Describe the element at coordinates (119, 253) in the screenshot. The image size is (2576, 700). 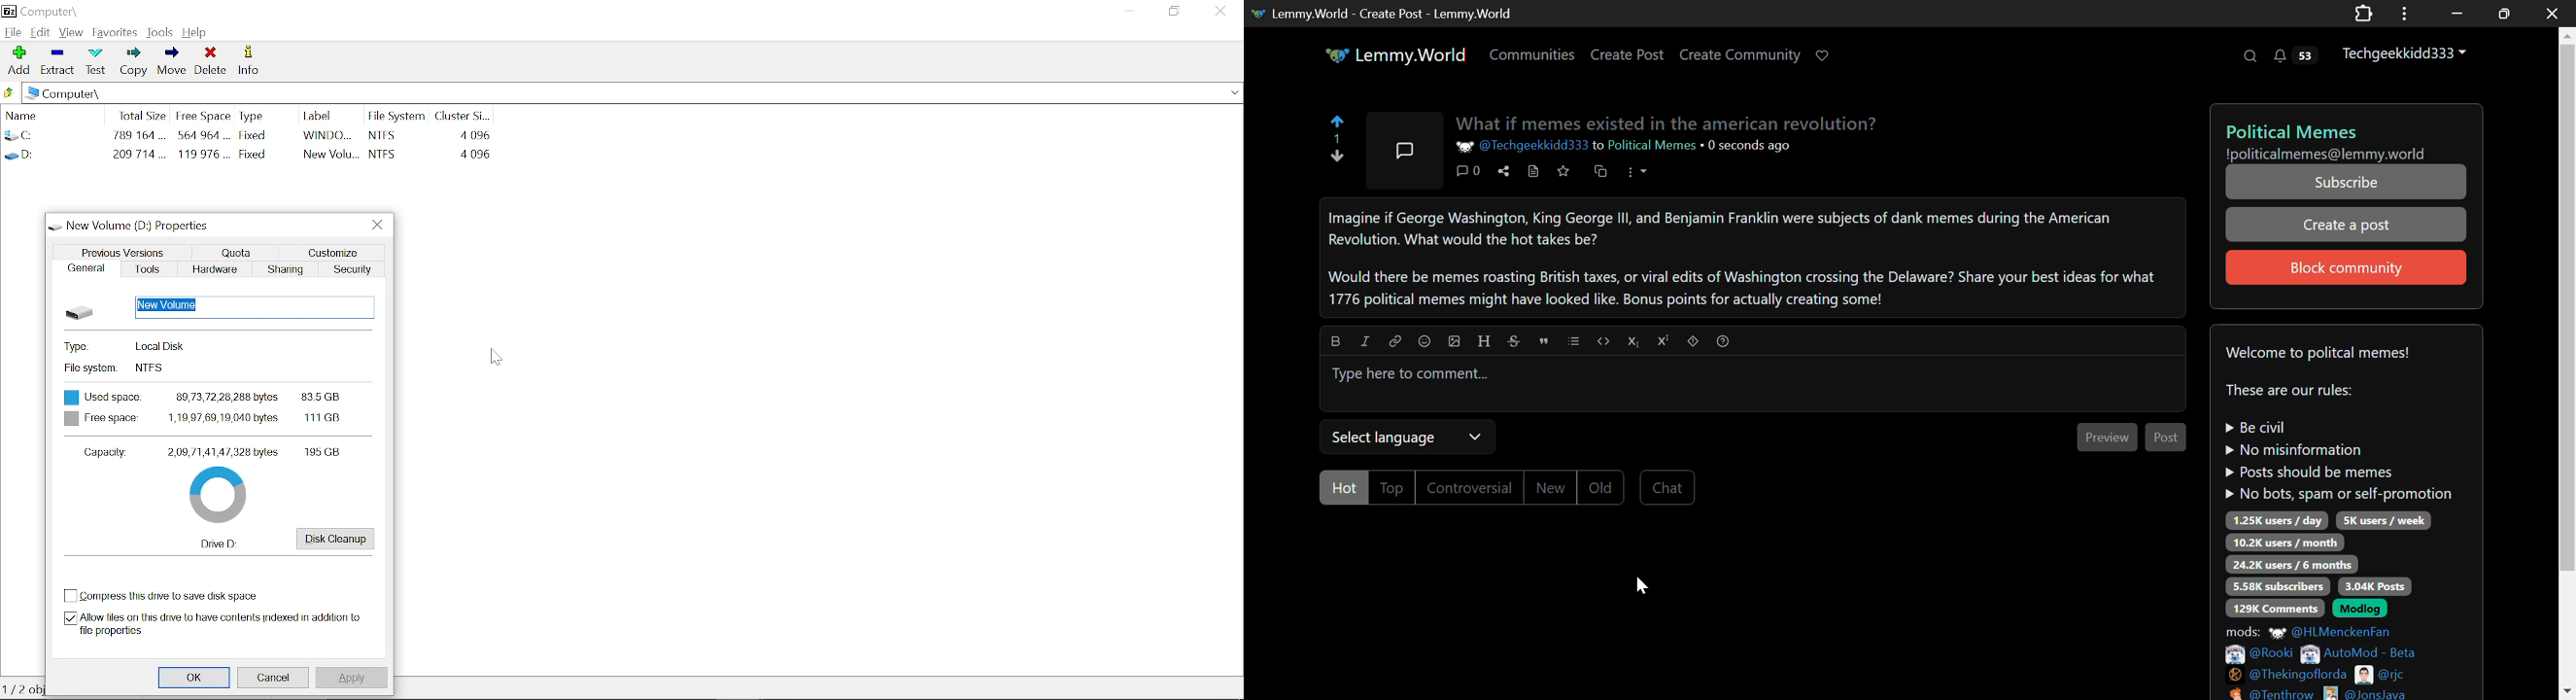
I see `previous versions` at that location.